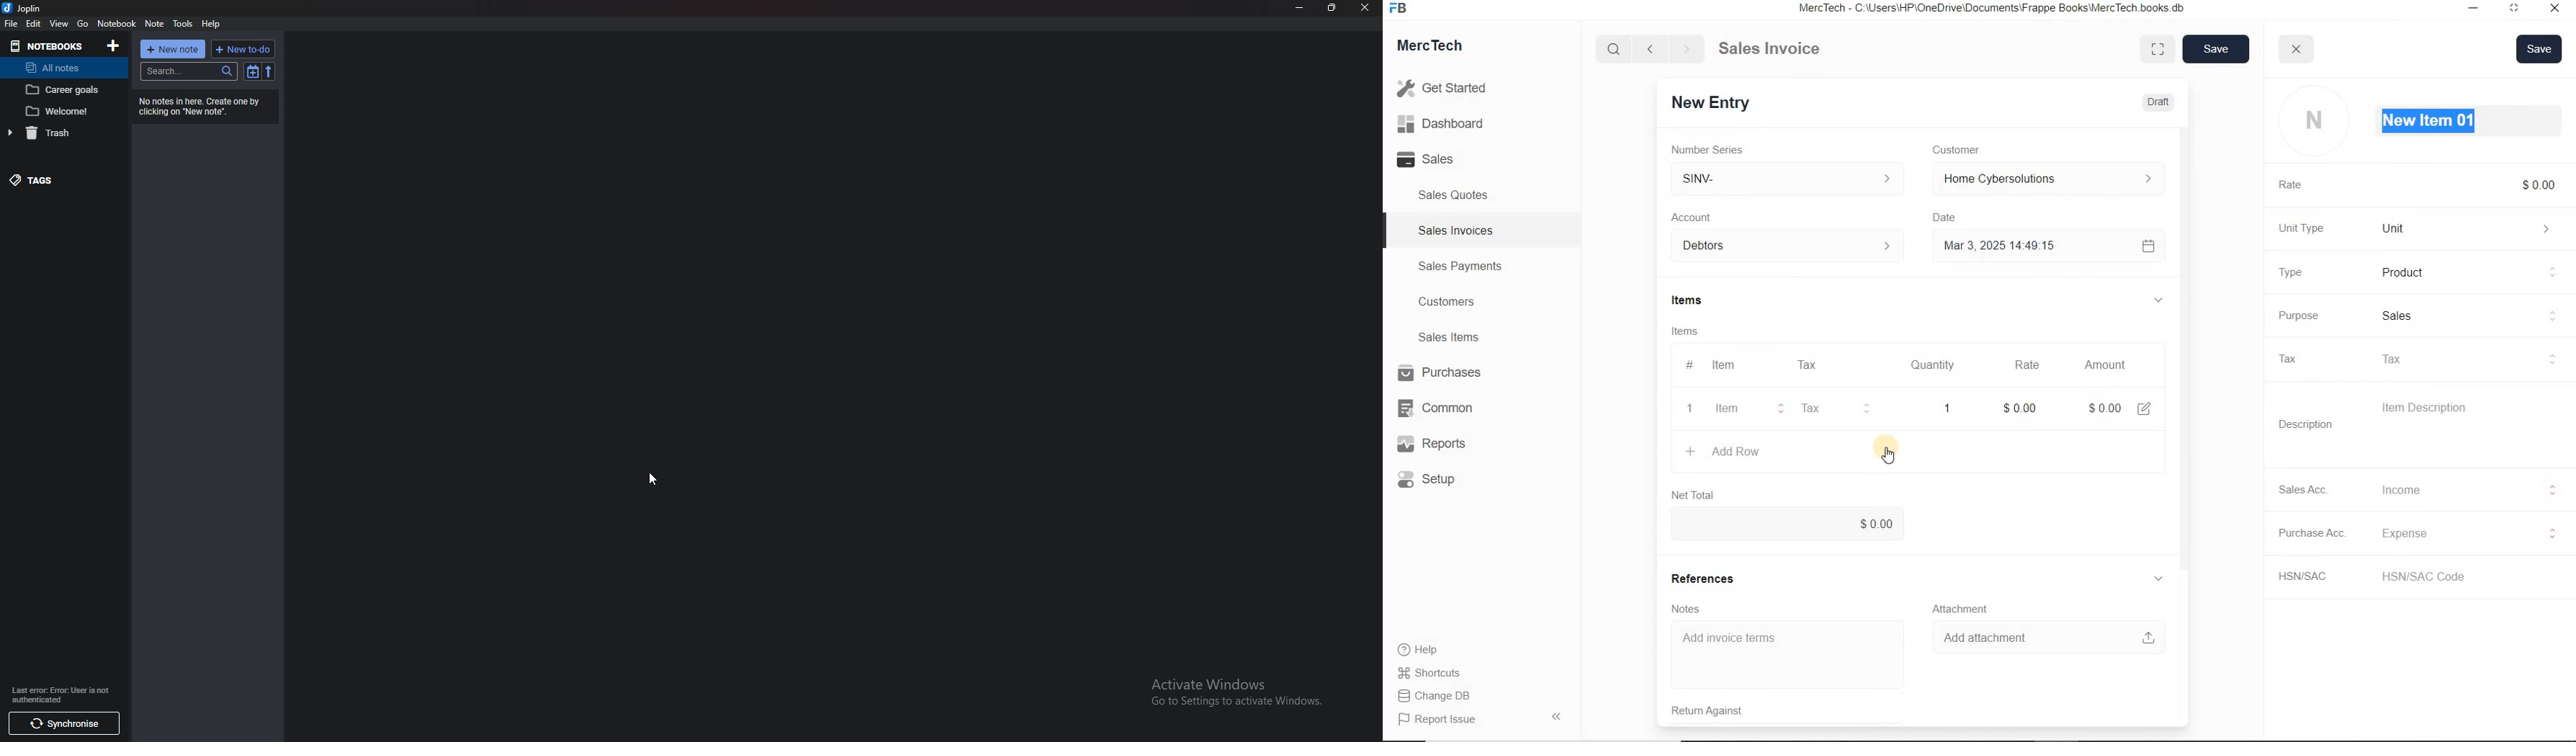 Image resolution: width=2576 pixels, height=756 pixels. I want to click on #, so click(1844, 365).